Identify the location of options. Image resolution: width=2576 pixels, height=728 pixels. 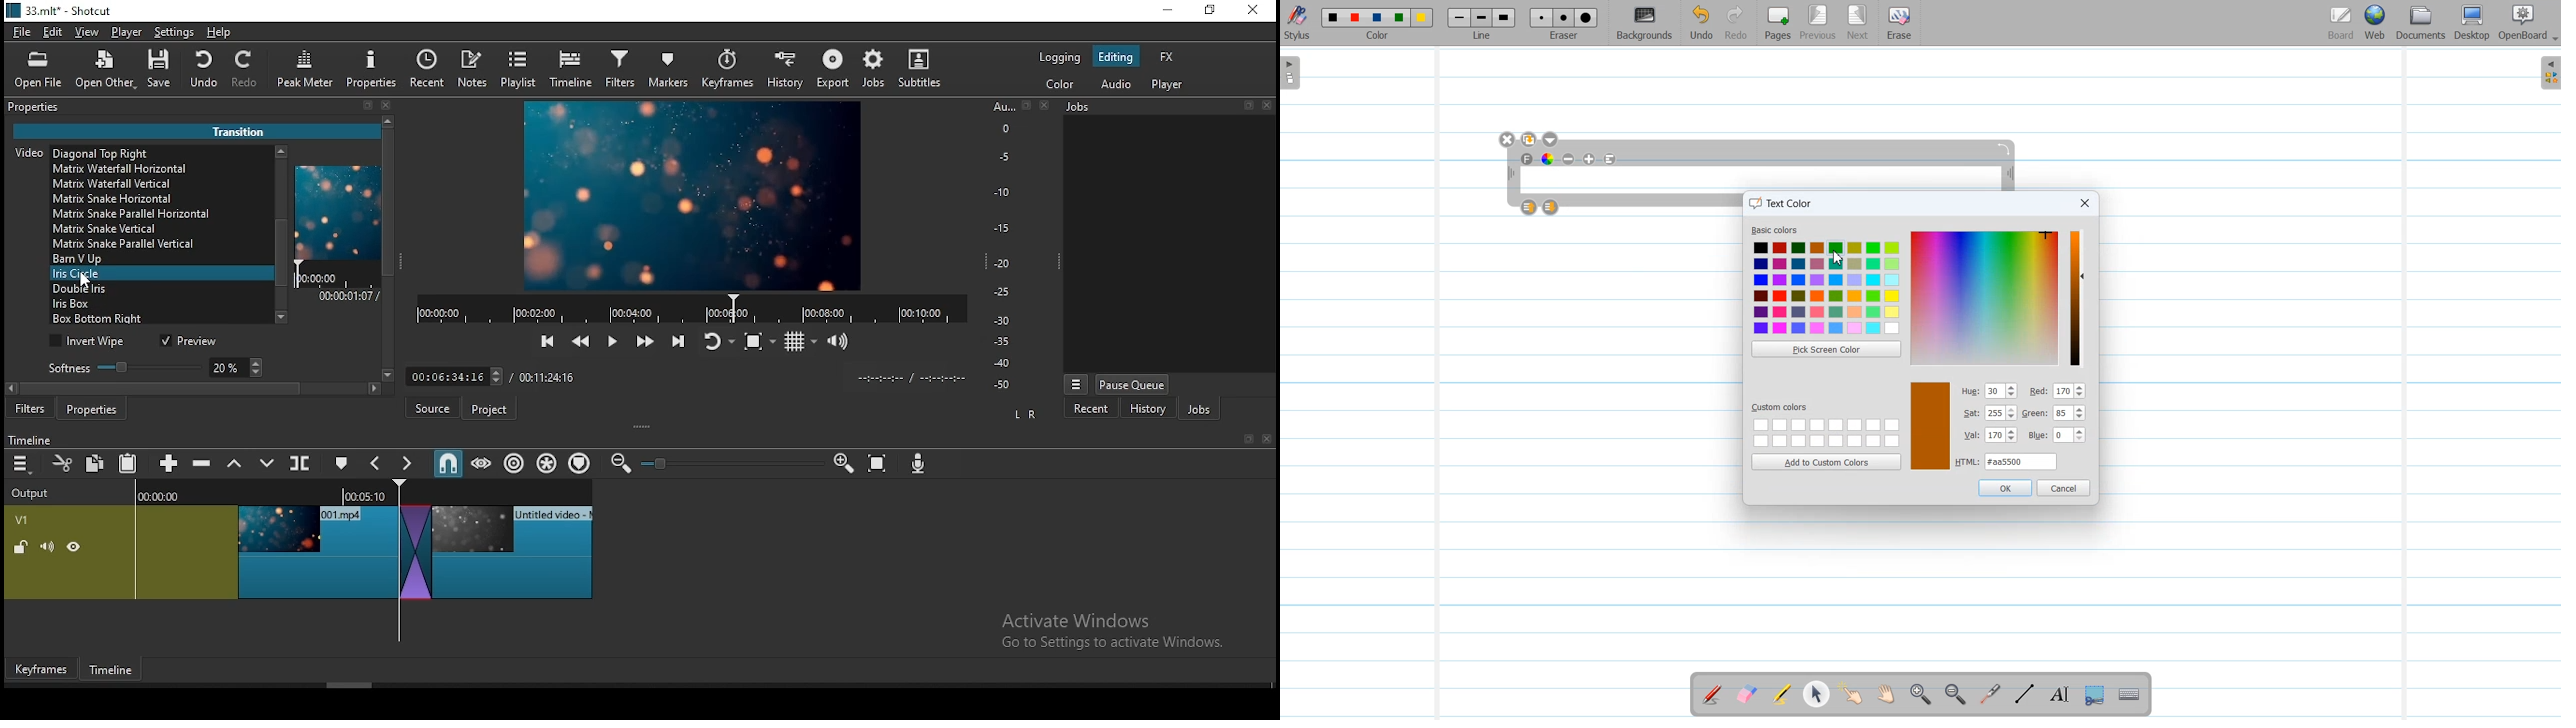
(1076, 382).